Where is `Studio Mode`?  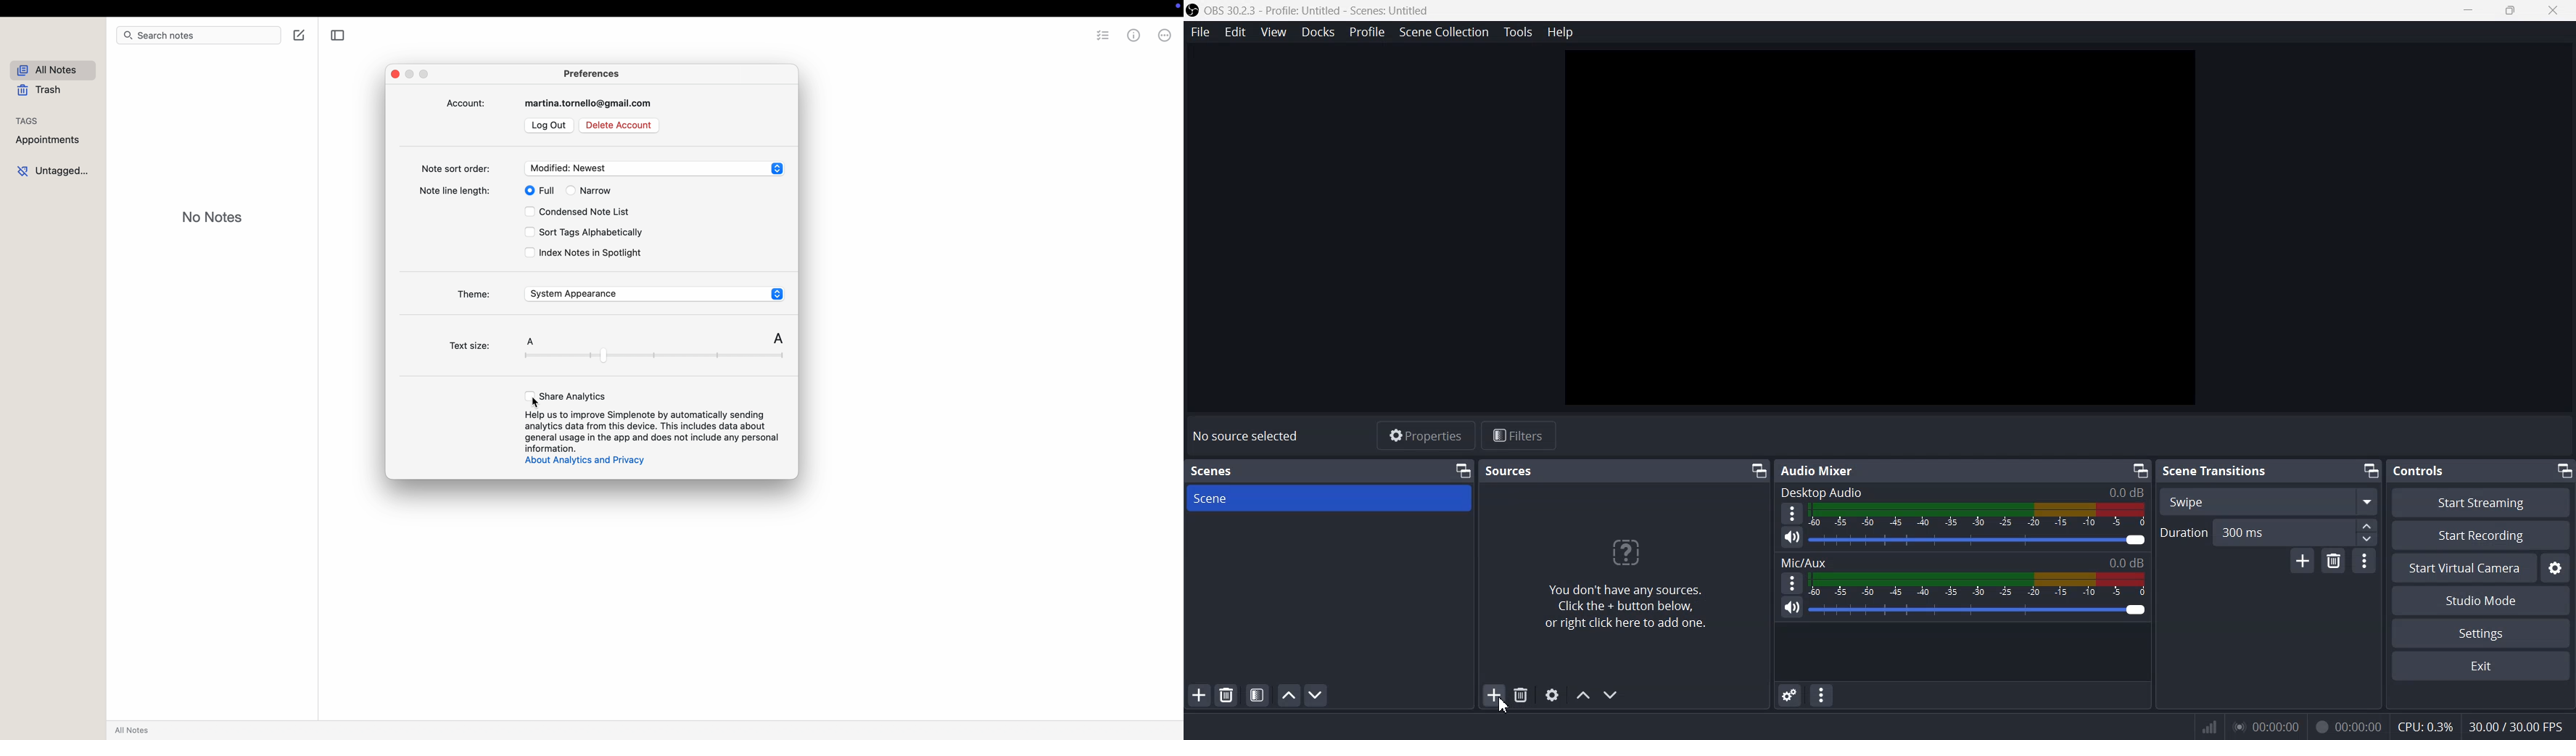 Studio Mode is located at coordinates (2480, 601).